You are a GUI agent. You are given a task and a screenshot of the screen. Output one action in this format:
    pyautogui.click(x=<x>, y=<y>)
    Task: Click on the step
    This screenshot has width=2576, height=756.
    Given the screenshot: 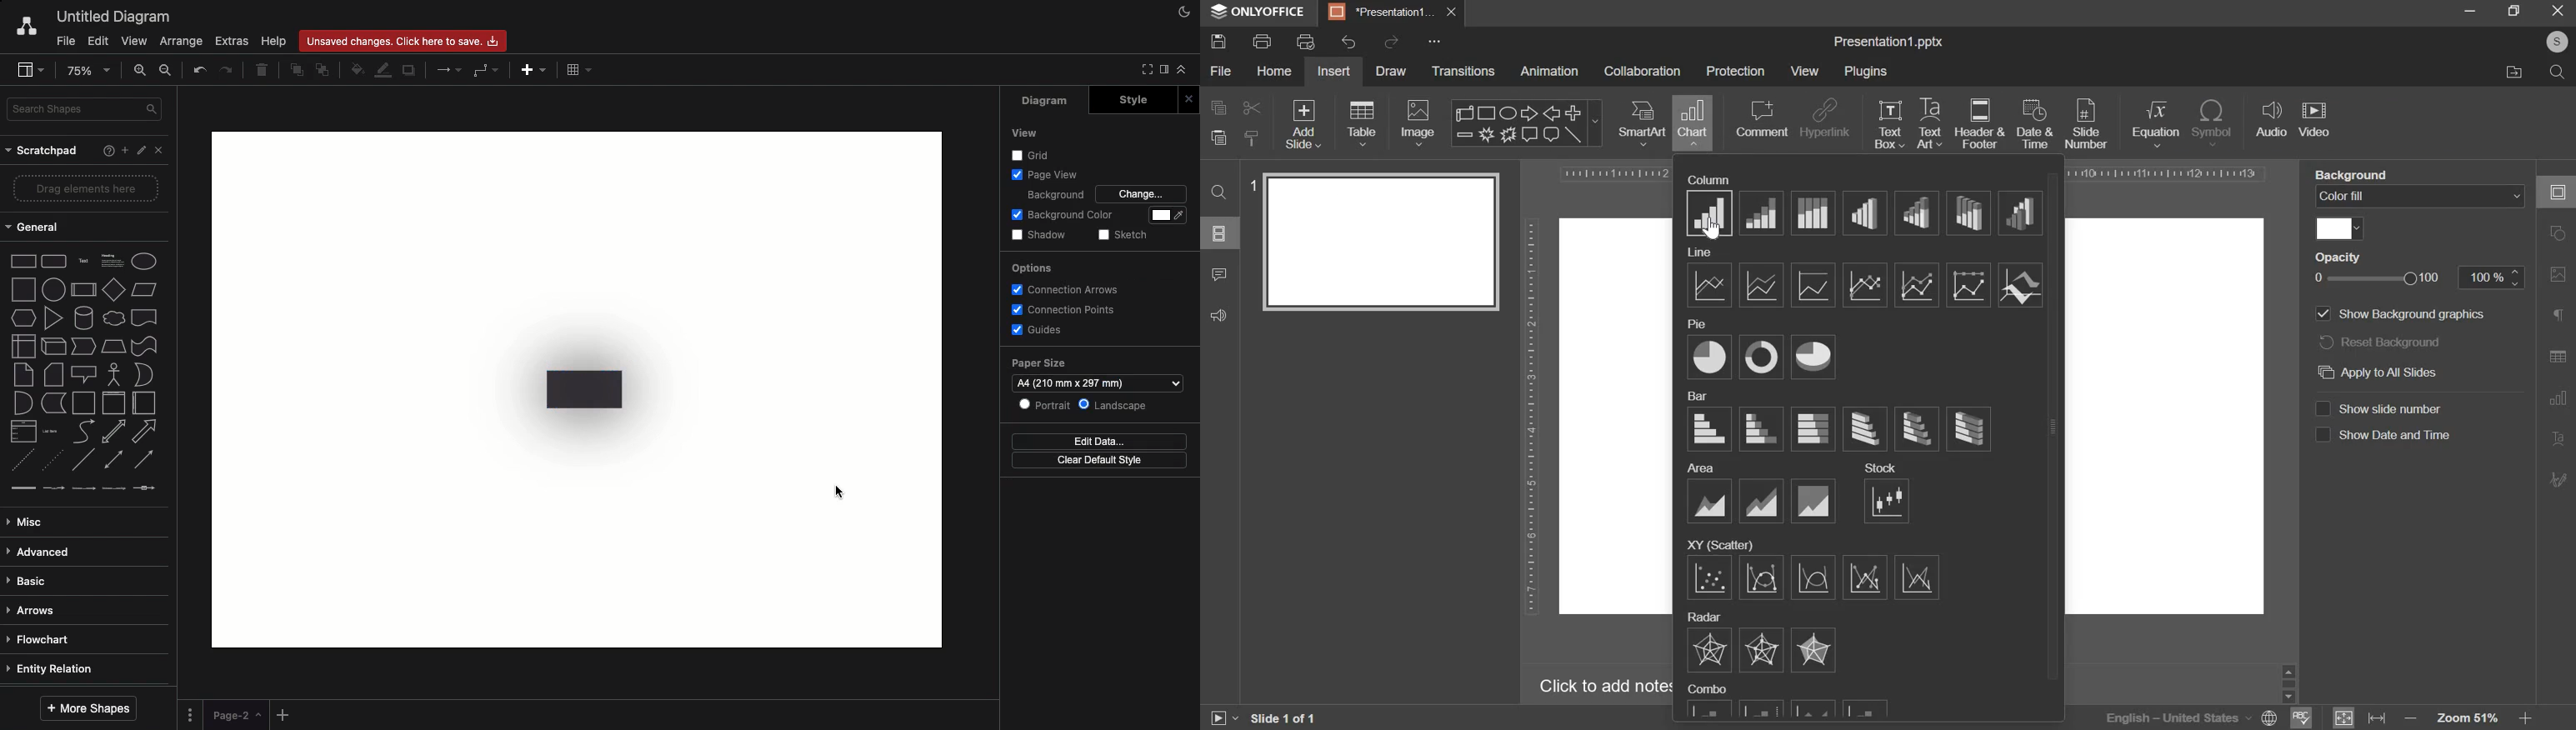 What is the action you would take?
    pyautogui.click(x=79, y=346)
    